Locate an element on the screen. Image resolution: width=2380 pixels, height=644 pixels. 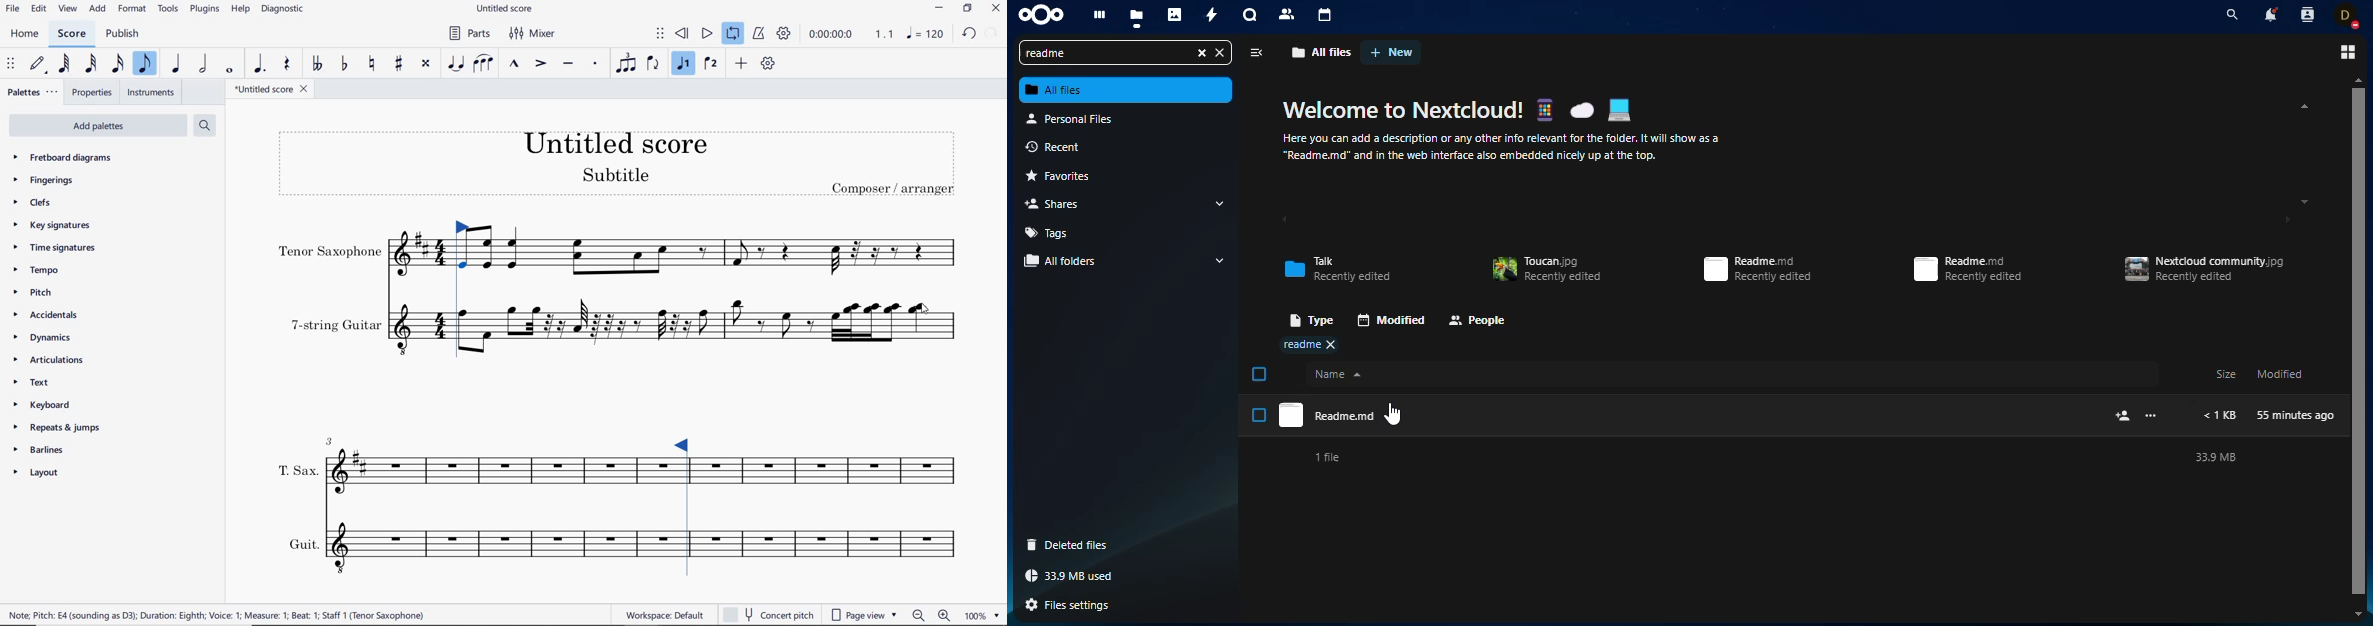
contact is located at coordinates (1288, 14).